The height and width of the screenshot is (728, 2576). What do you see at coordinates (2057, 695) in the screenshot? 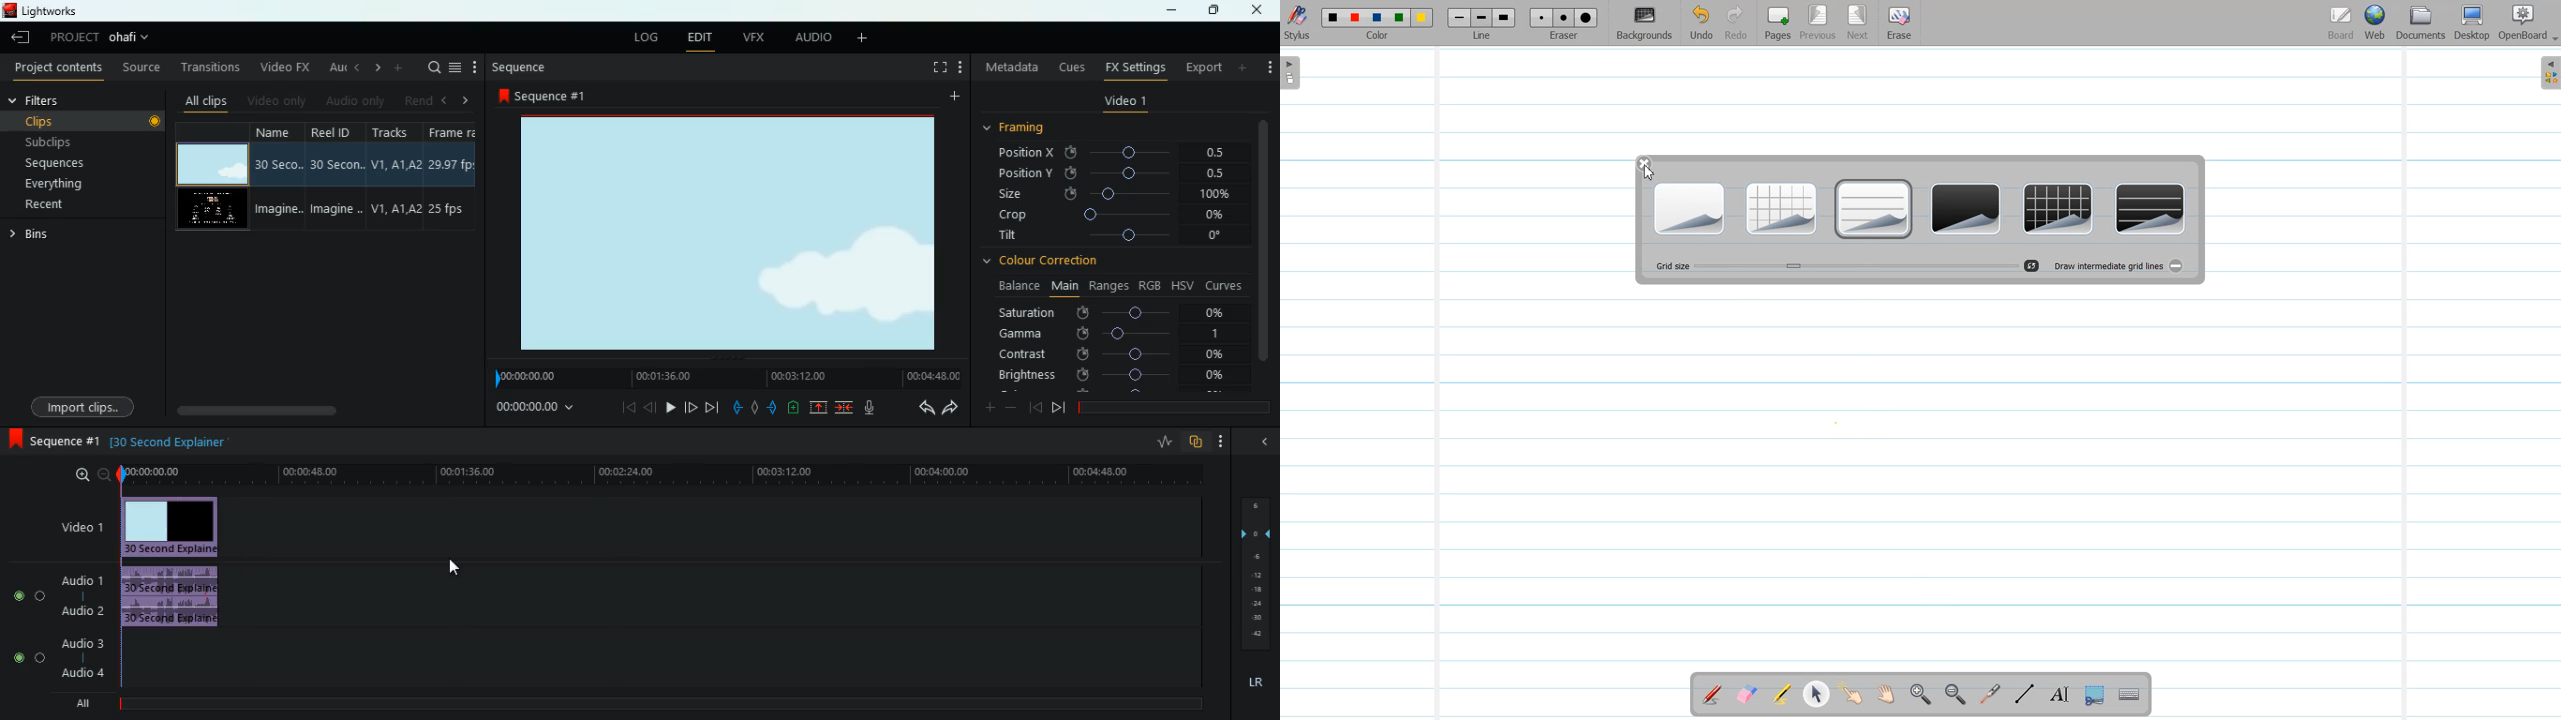
I see `Text Tool` at bounding box center [2057, 695].